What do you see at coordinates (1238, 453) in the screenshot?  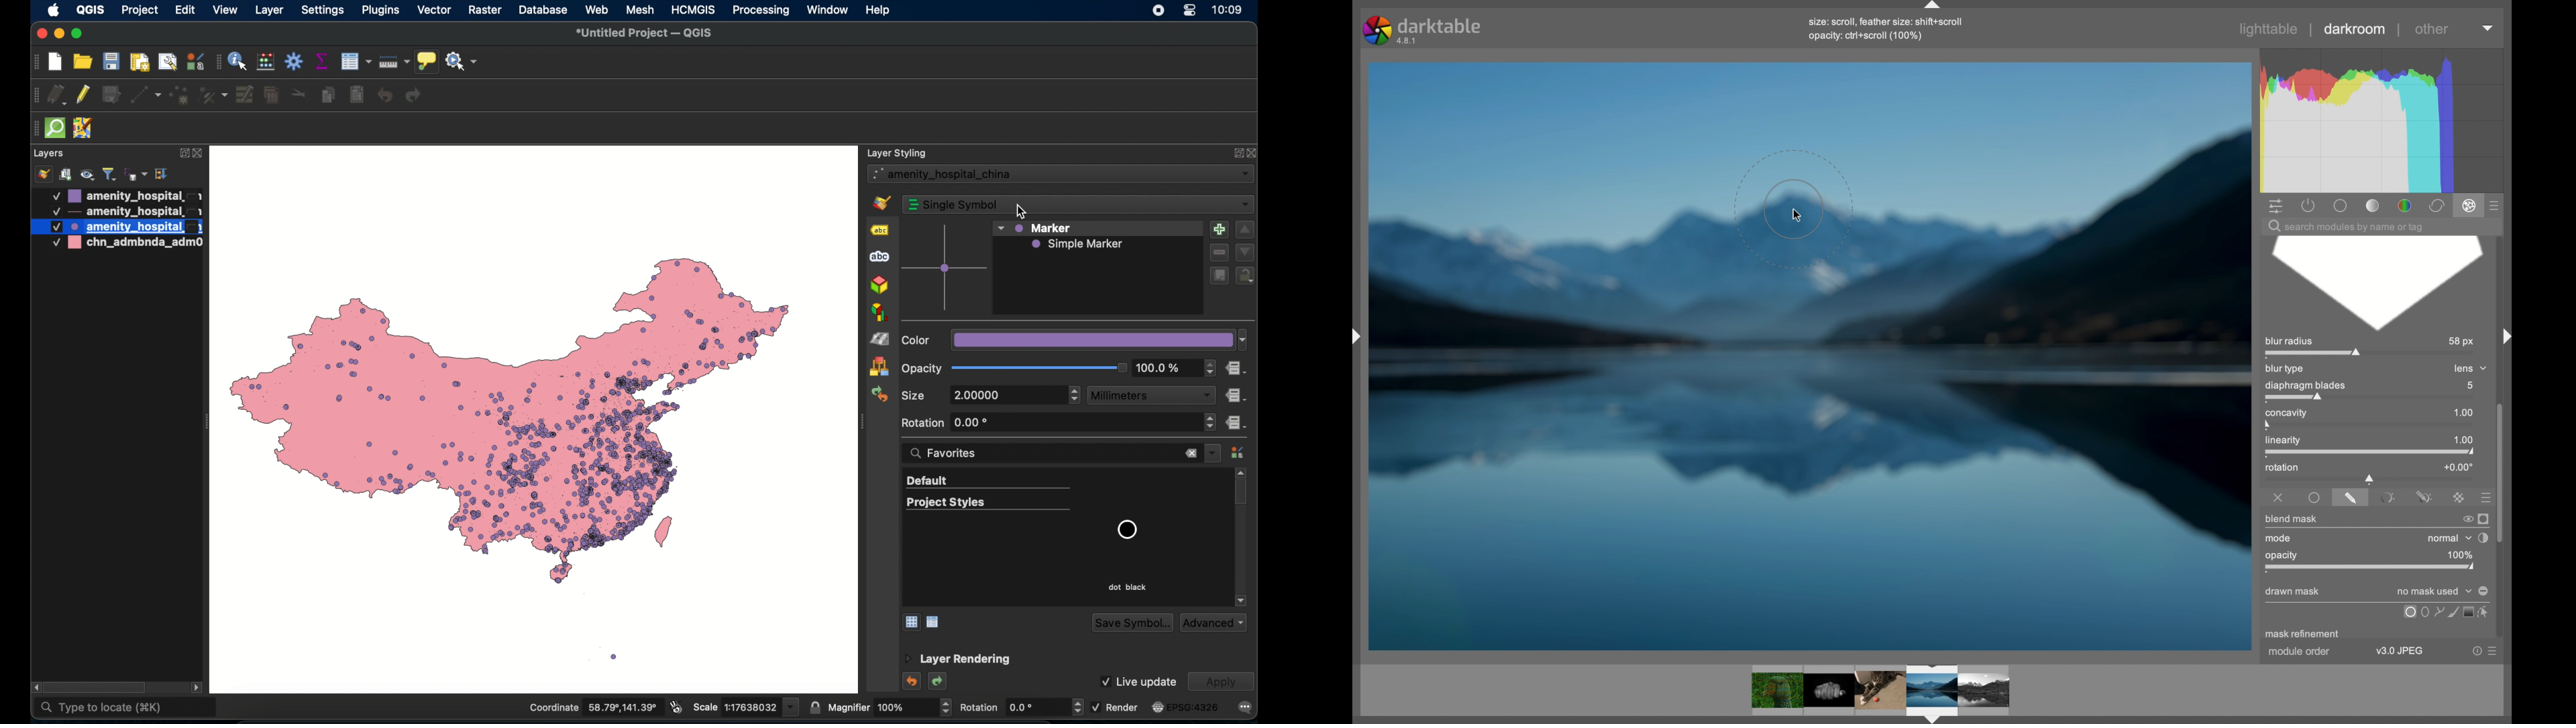 I see `style manager` at bounding box center [1238, 453].